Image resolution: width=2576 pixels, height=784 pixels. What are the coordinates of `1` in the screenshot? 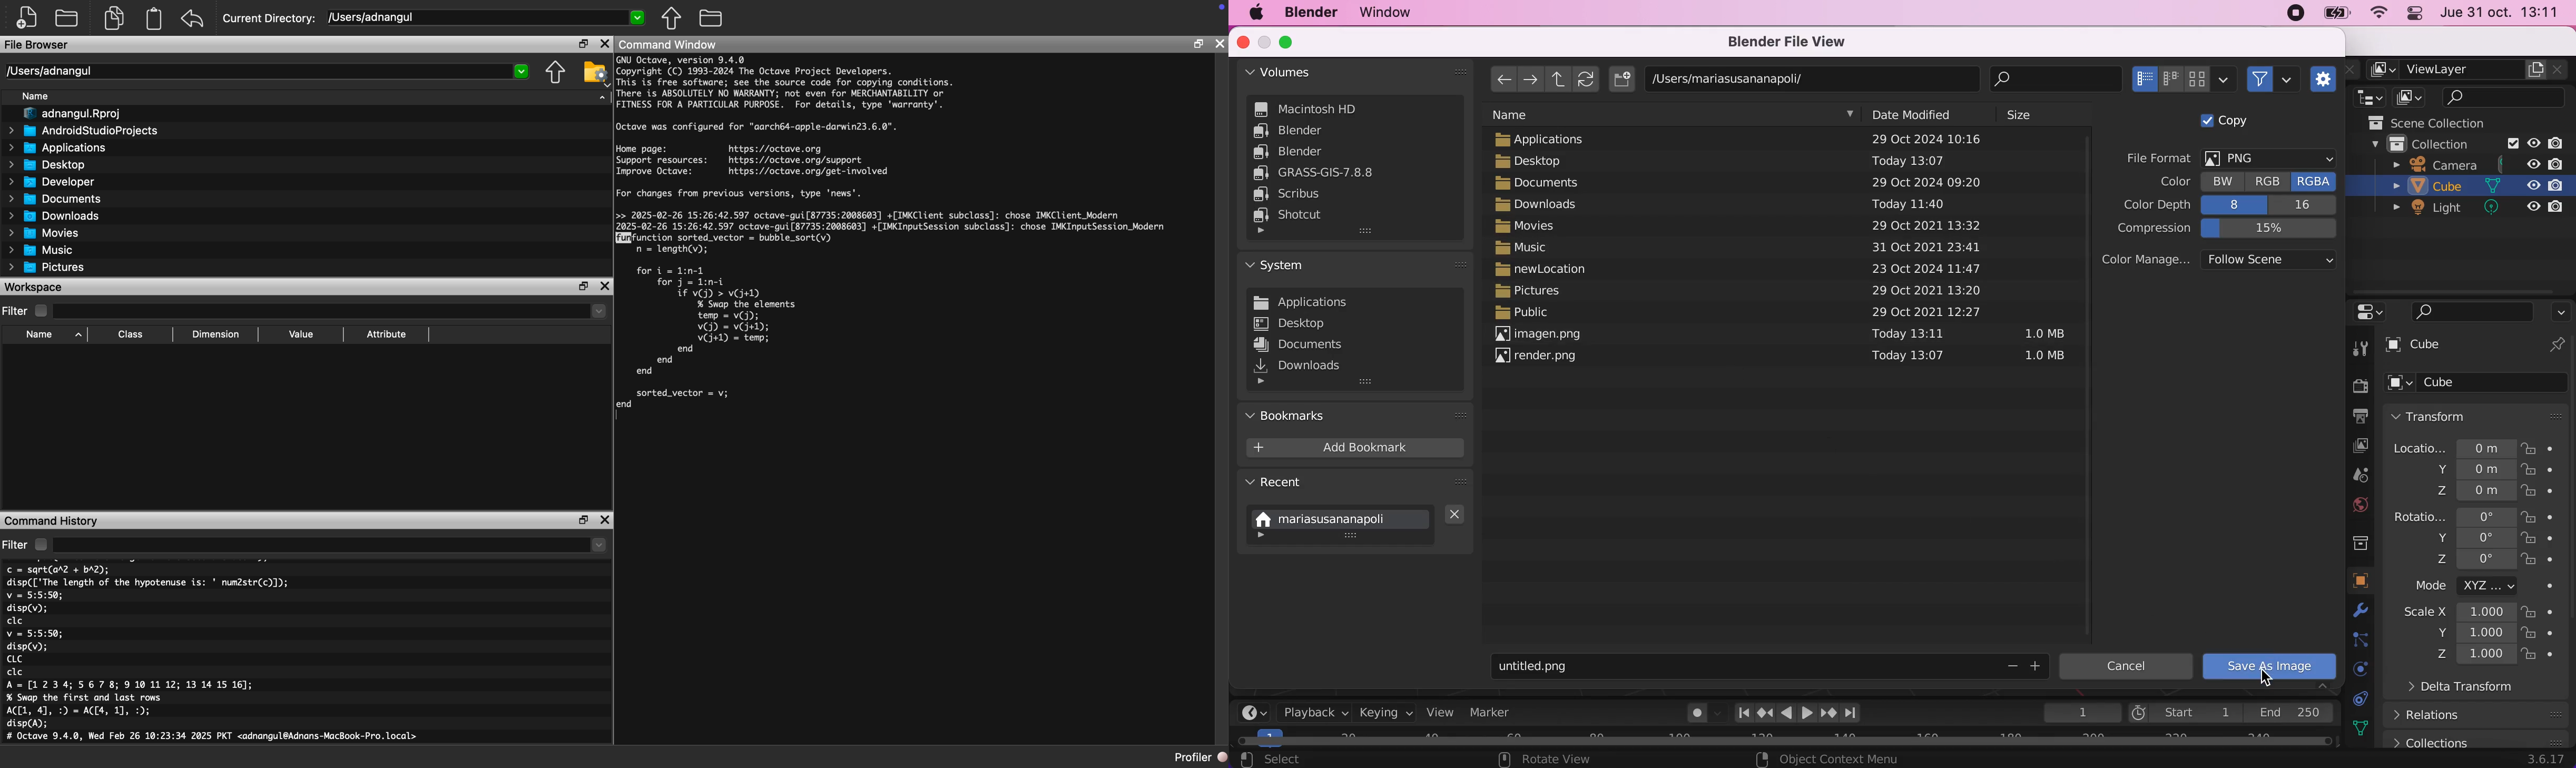 It's located at (2077, 712).